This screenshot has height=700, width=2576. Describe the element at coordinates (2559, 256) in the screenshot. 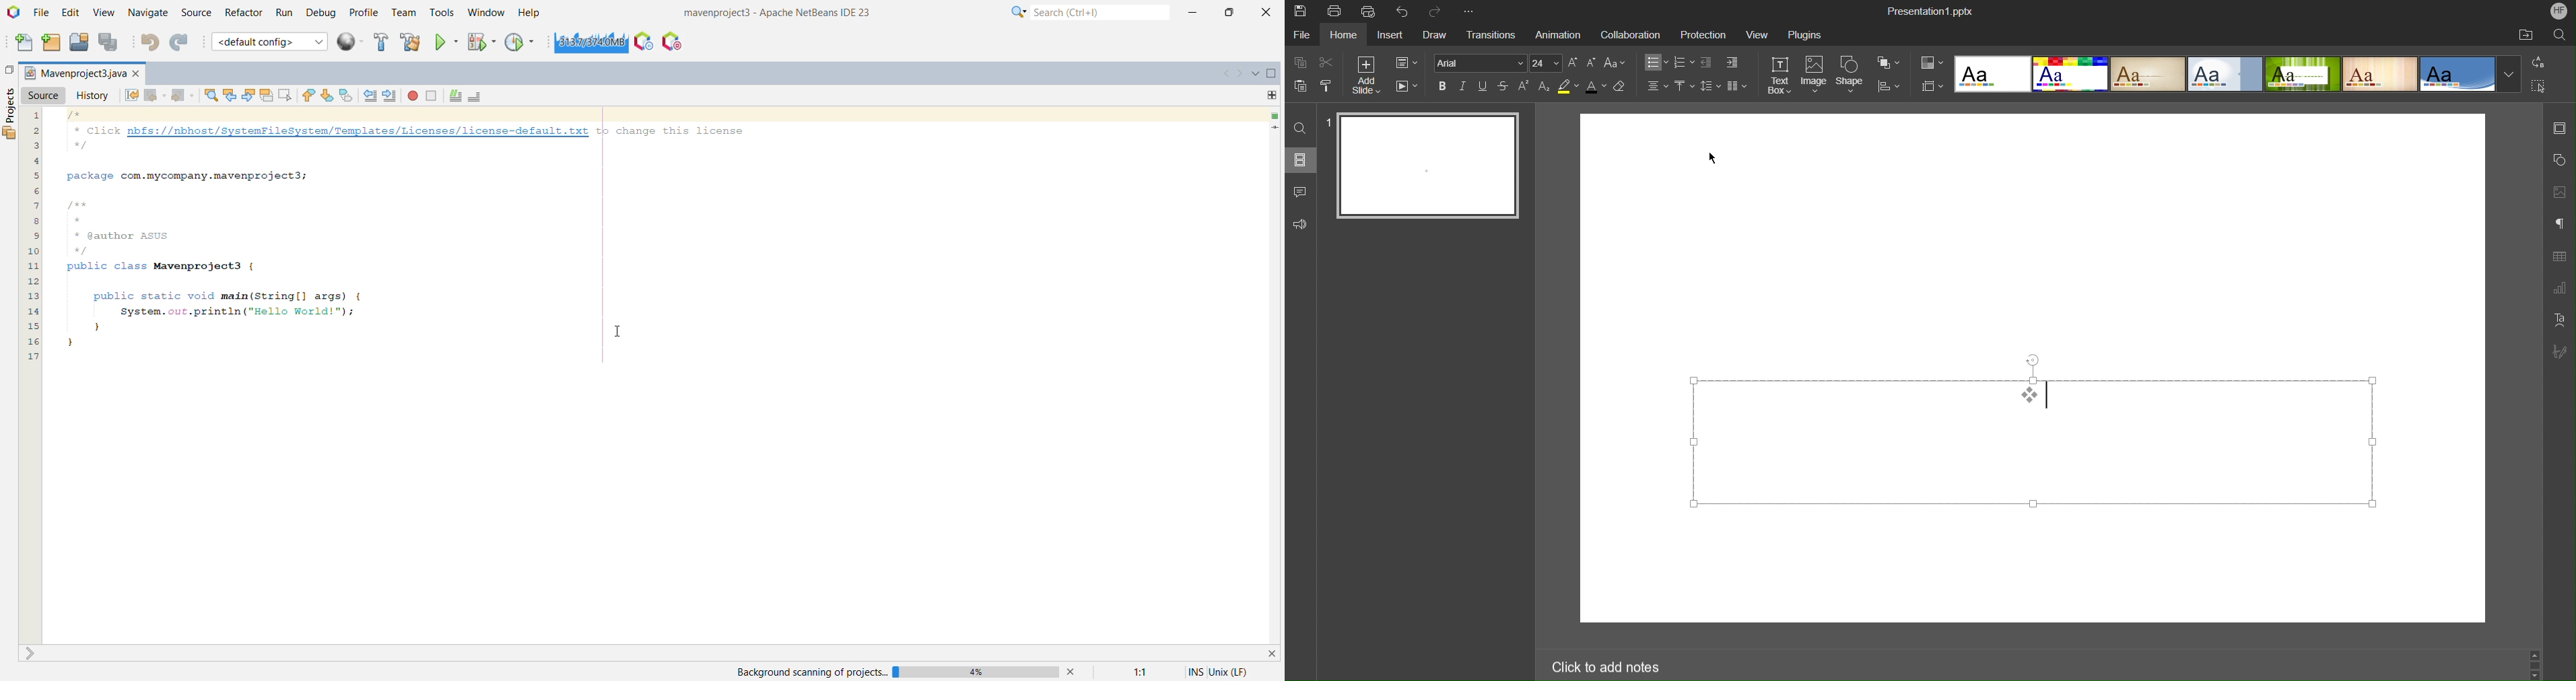

I see `Table Settings` at that location.